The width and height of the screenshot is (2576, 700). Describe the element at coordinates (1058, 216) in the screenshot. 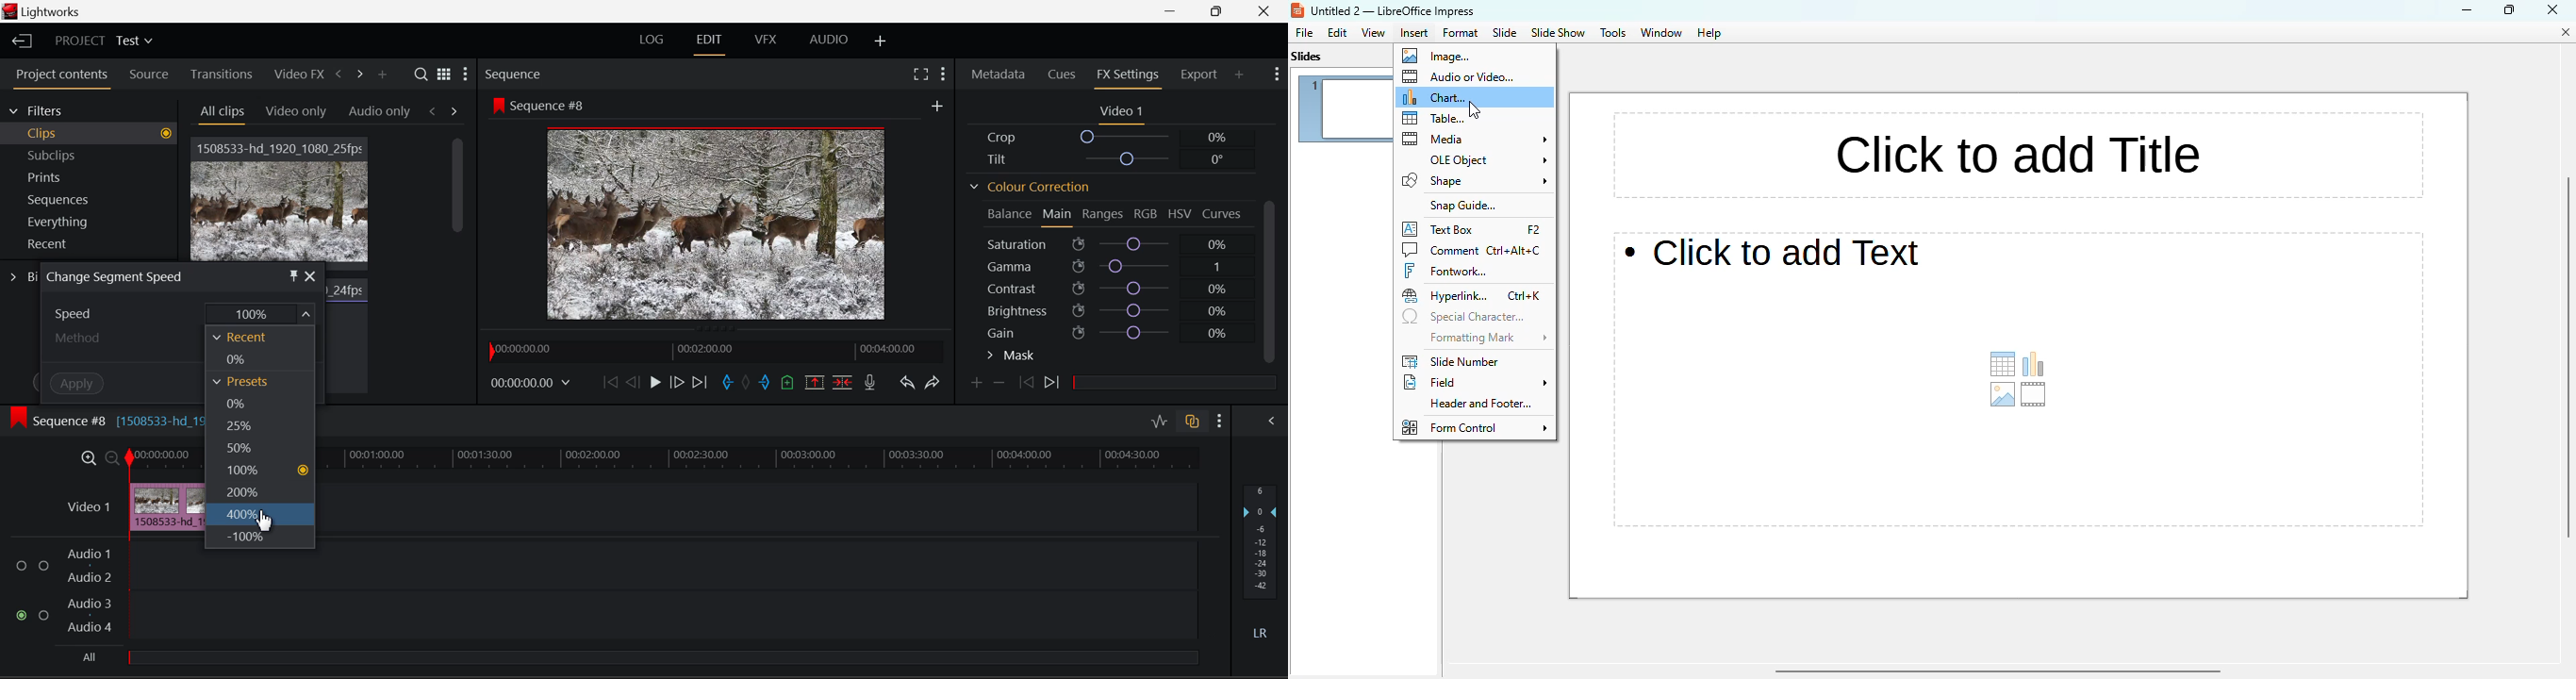

I see `Main Tab Open` at that location.